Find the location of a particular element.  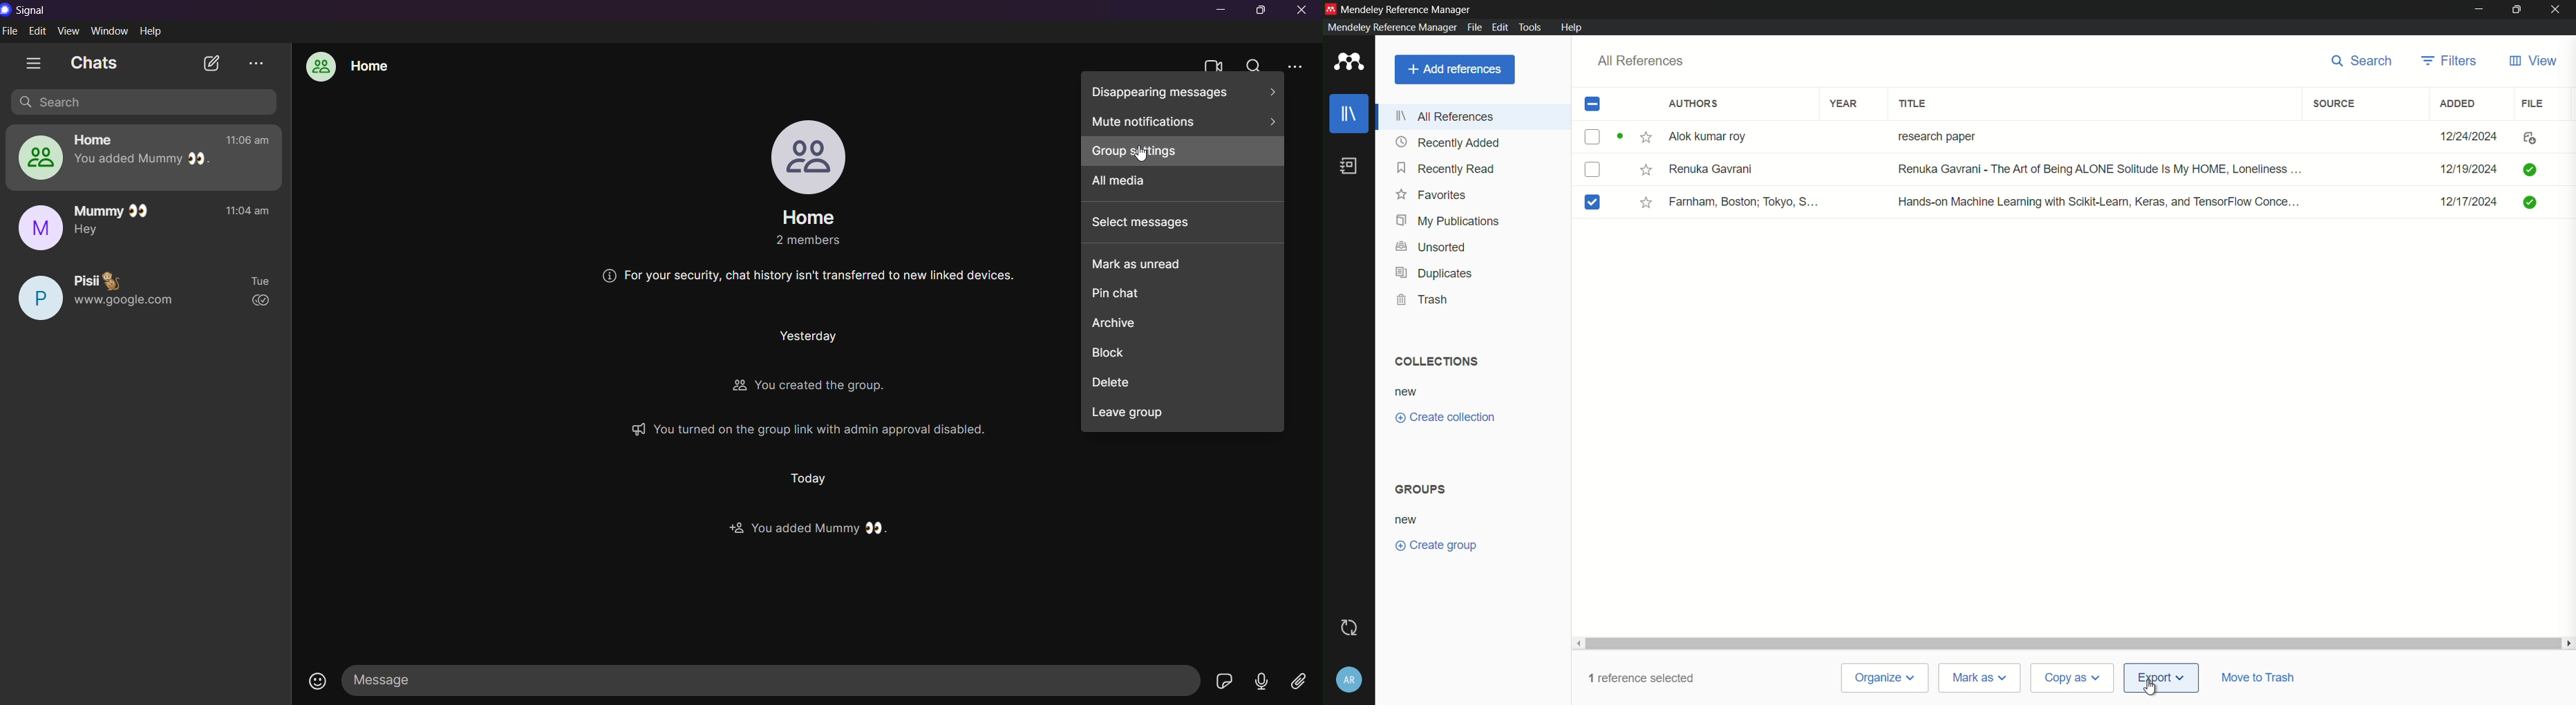

new is located at coordinates (1408, 393).